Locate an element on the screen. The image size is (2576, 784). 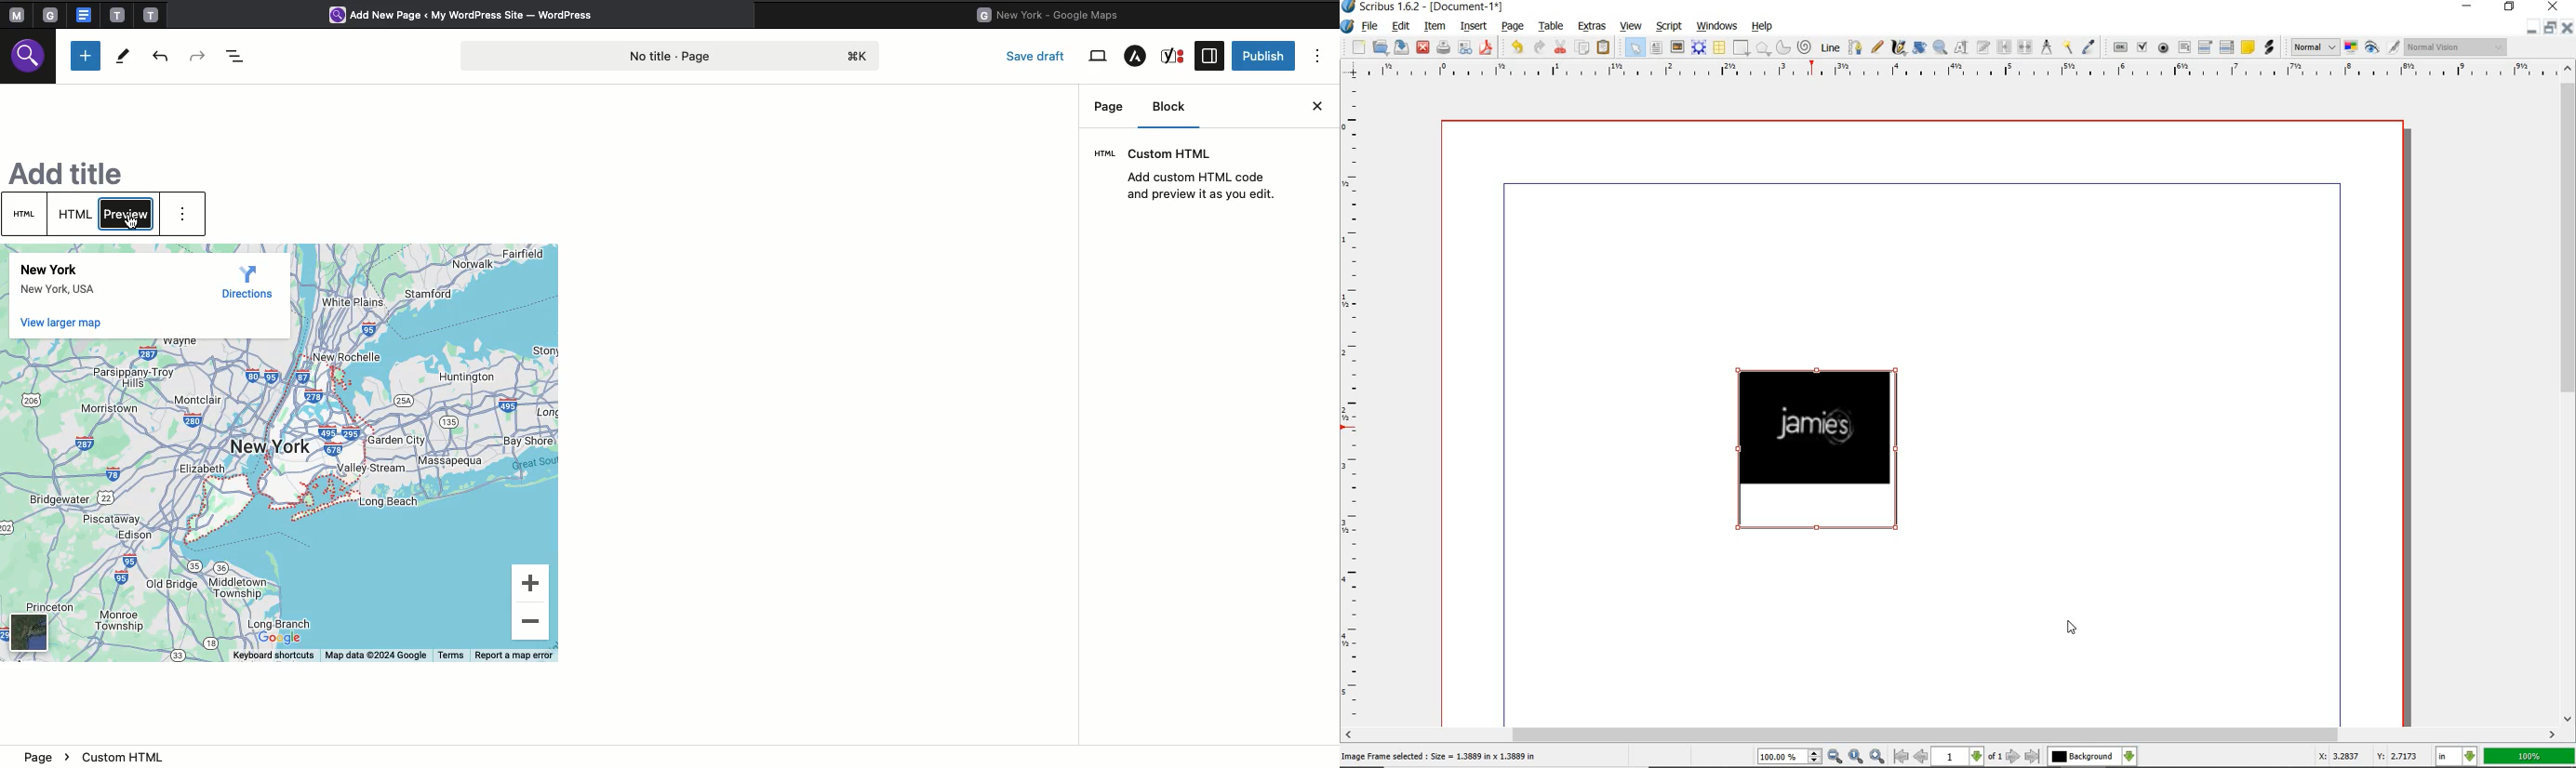
Google maps is located at coordinates (1054, 13).